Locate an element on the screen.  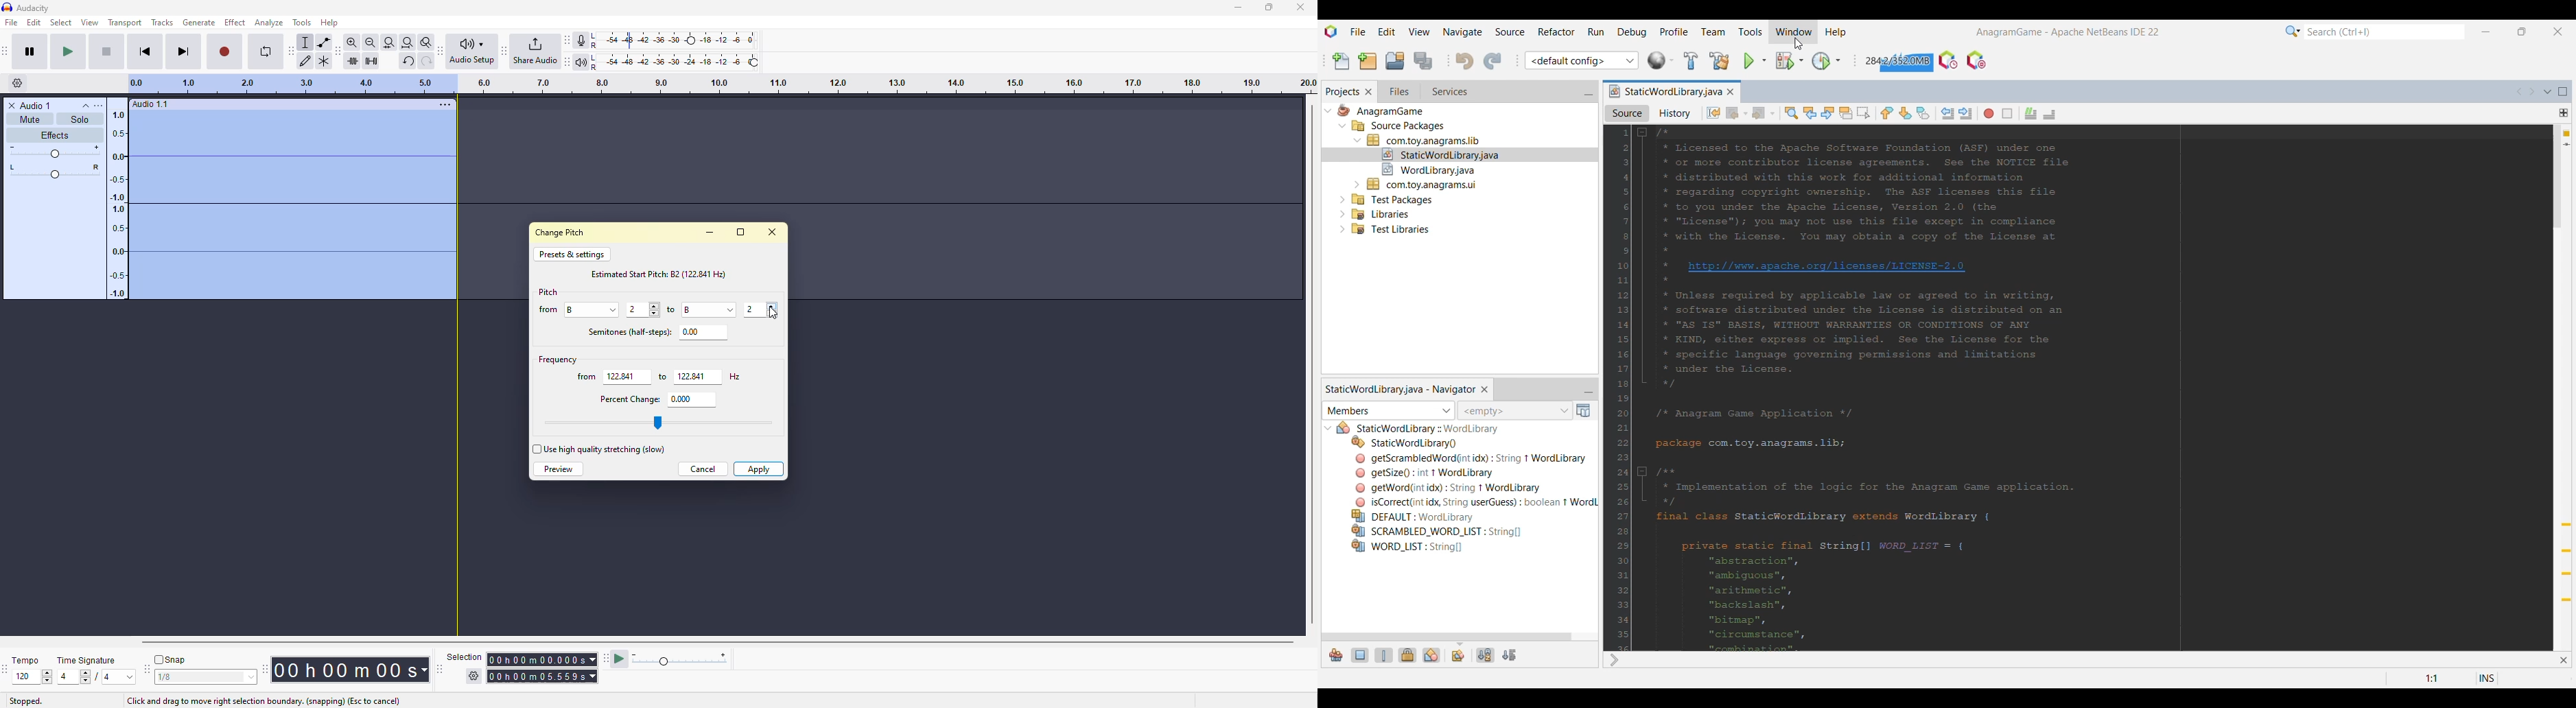
Show interface in a smaller tab is located at coordinates (2523, 31).